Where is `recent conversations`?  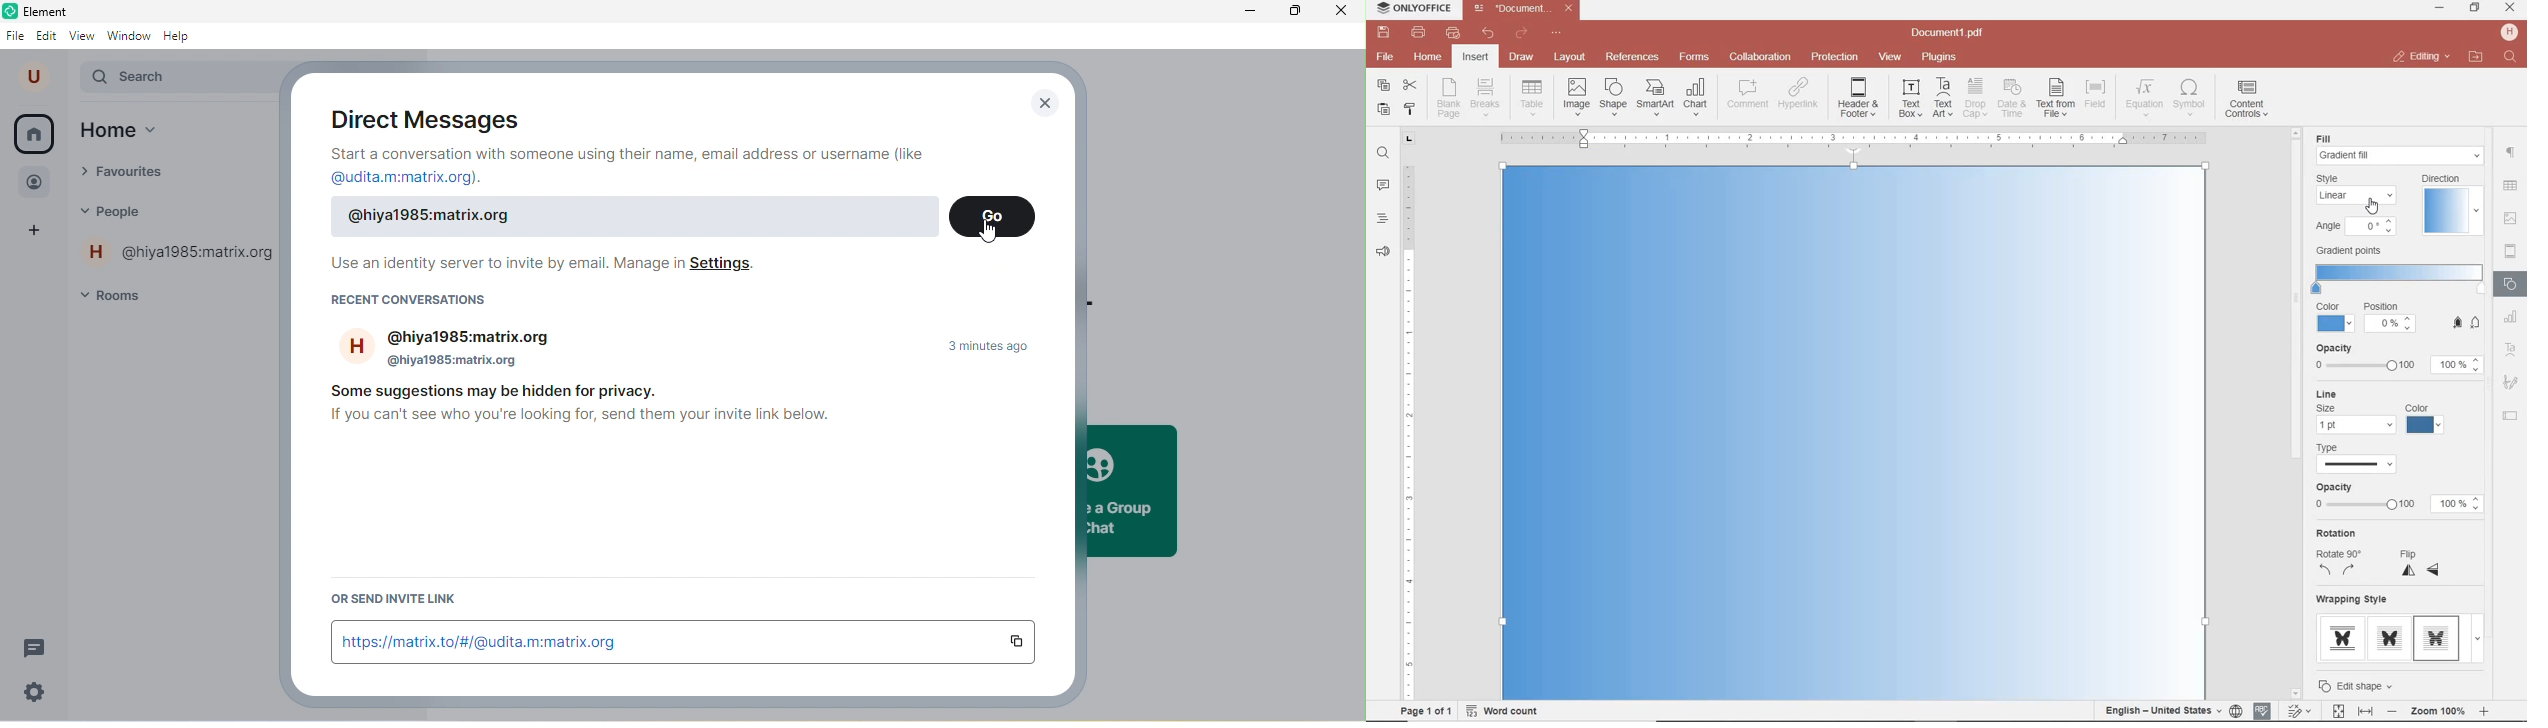
recent conversations is located at coordinates (429, 306).